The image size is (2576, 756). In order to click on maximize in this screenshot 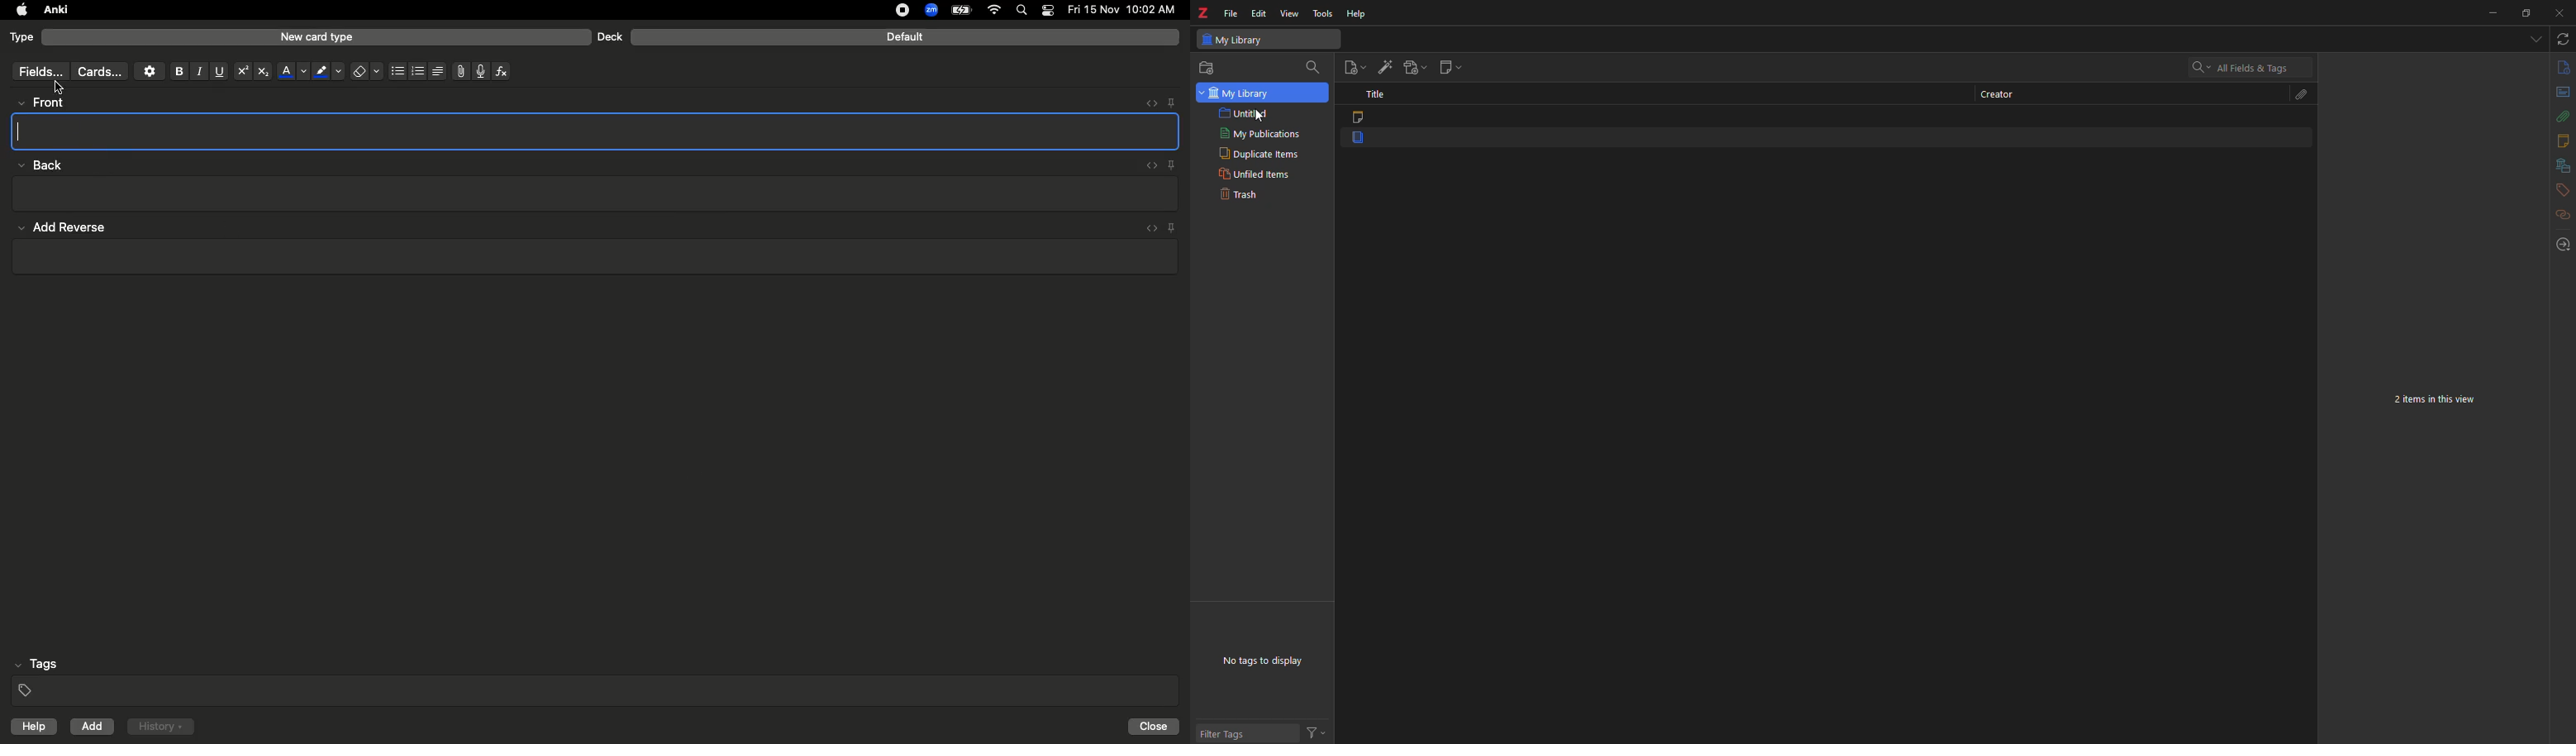, I will do `click(2529, 12)`.